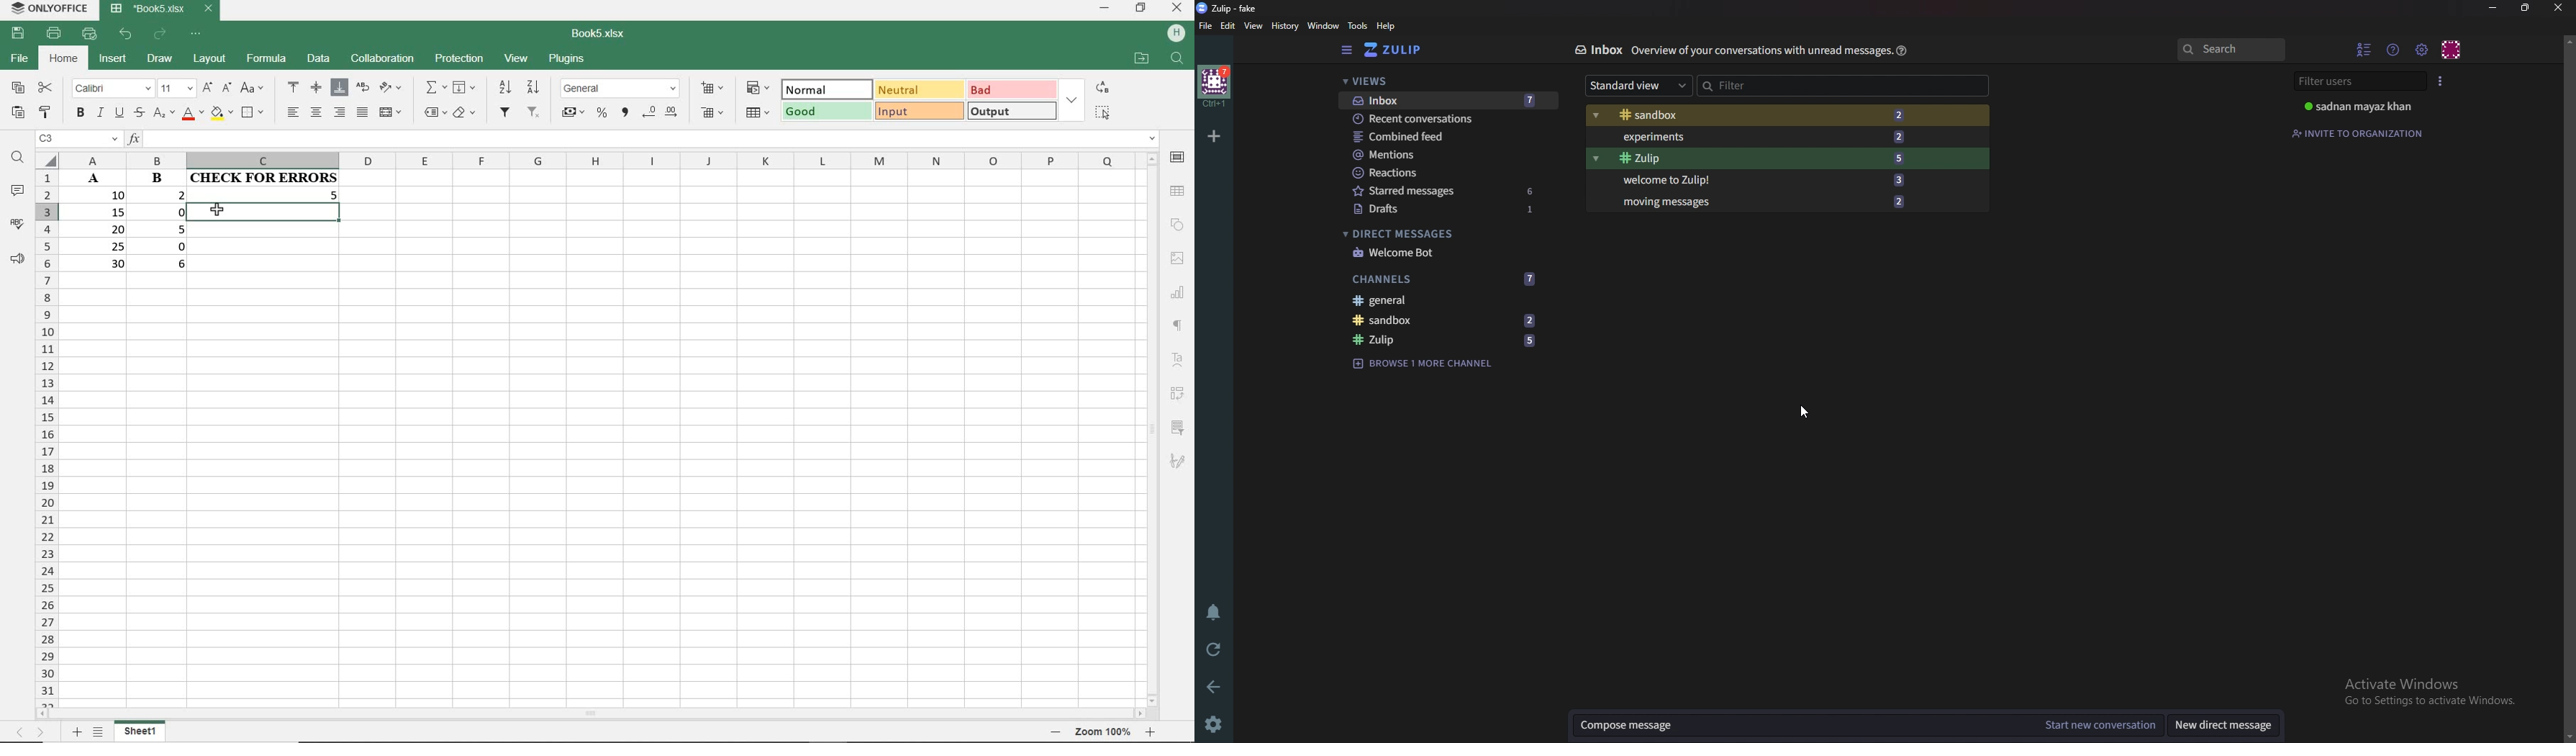 This screenshot has height=756, width=2576. I want to click on SLICER, so click(1177, 427).